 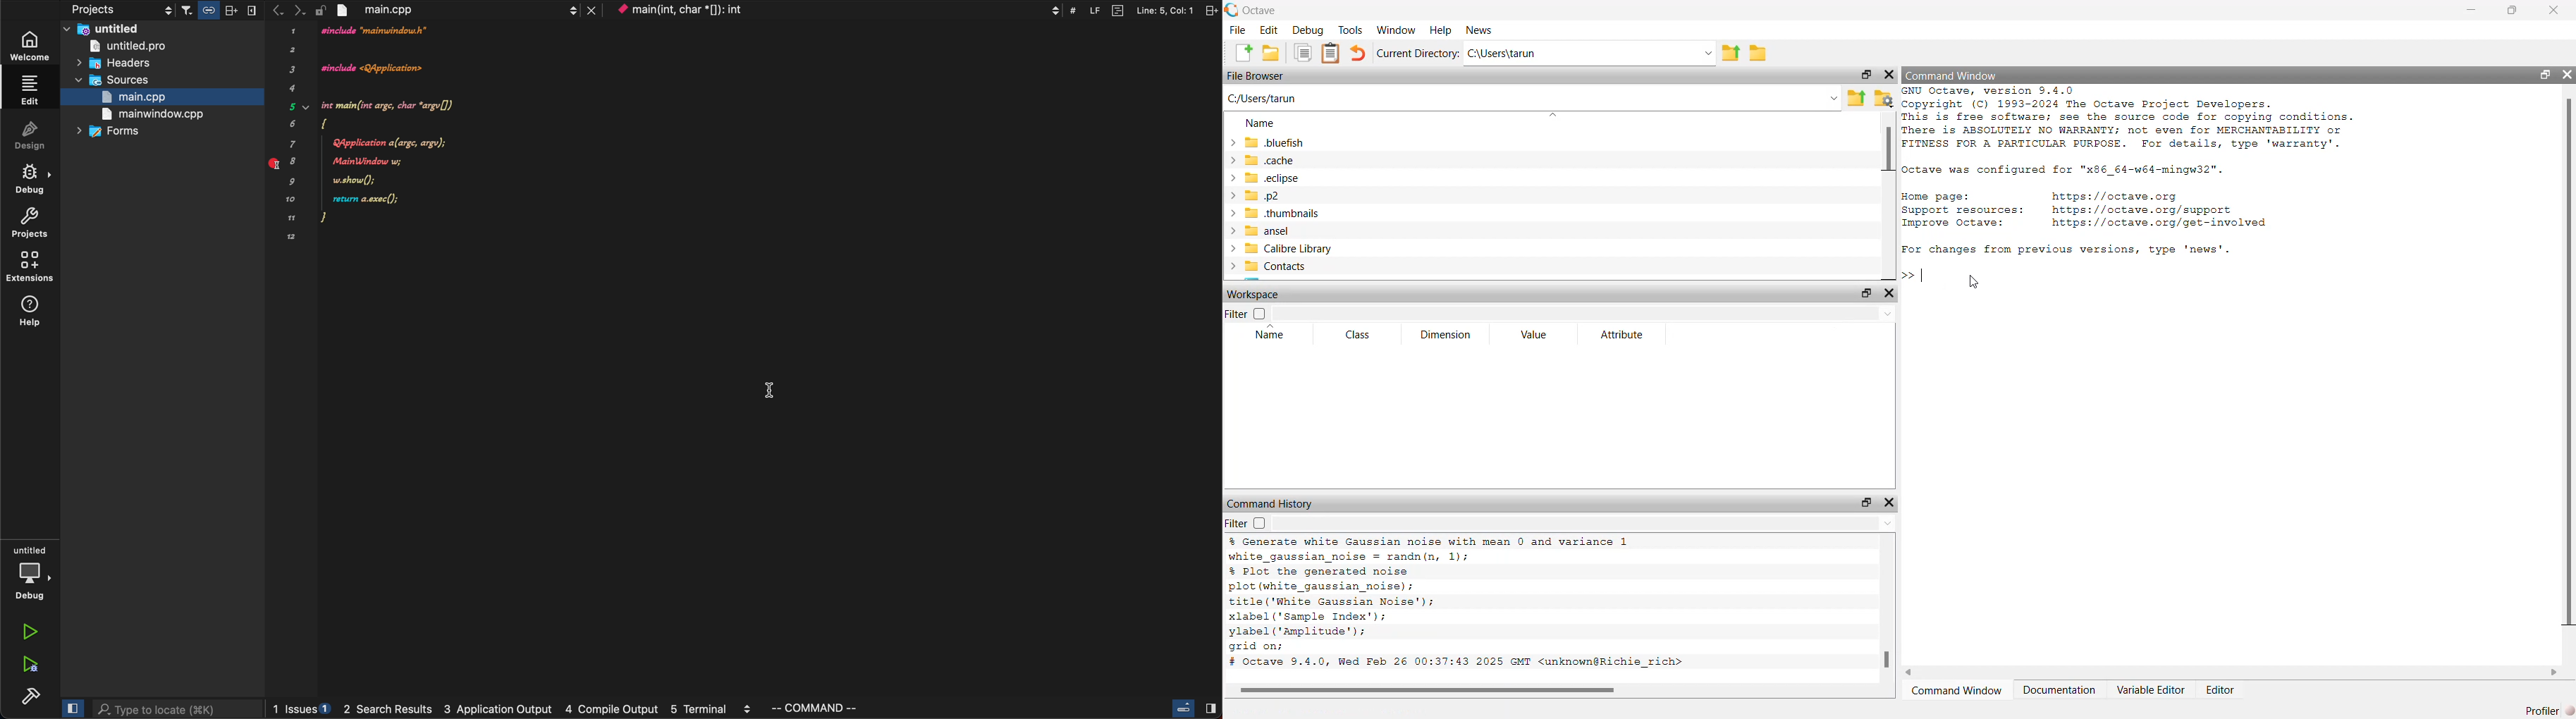 What do you see at coordinates (28, 633) in the screenshot?
I see `run` at bounding box center [28, 633].